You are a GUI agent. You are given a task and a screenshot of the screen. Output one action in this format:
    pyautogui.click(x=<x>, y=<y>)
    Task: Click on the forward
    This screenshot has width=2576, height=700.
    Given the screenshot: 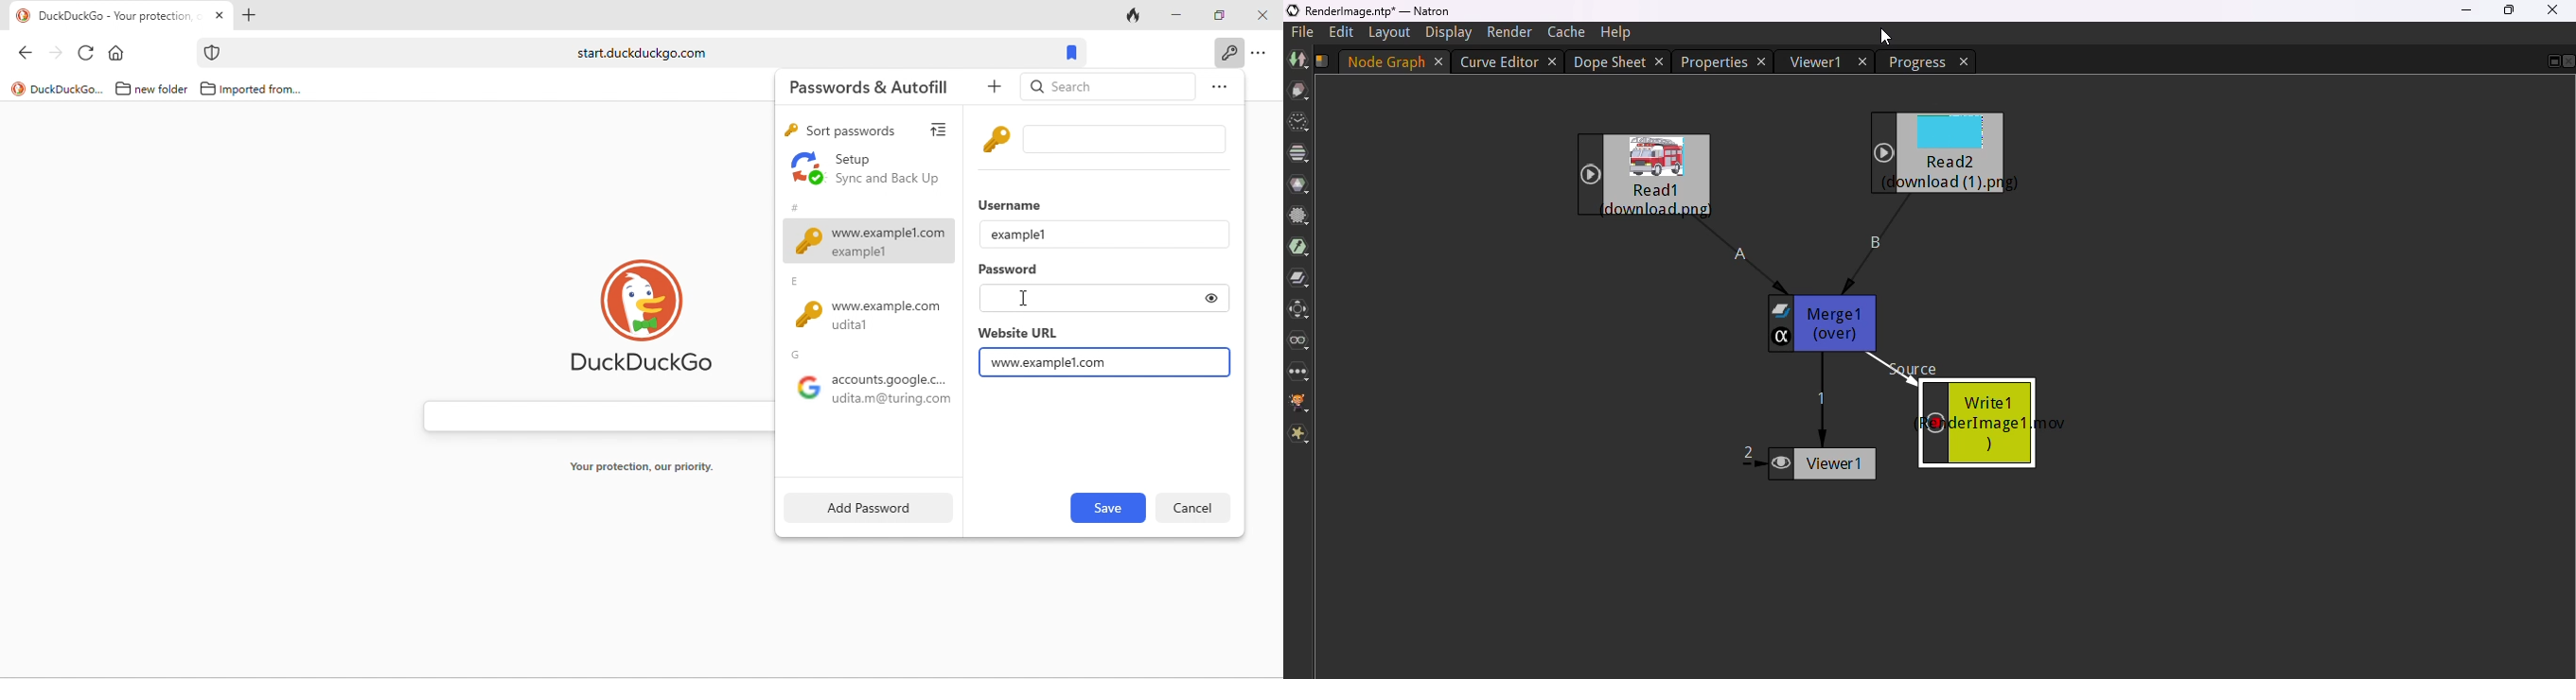 What is the action you would take?
    pyautogui.click(x=53, y=51)
    